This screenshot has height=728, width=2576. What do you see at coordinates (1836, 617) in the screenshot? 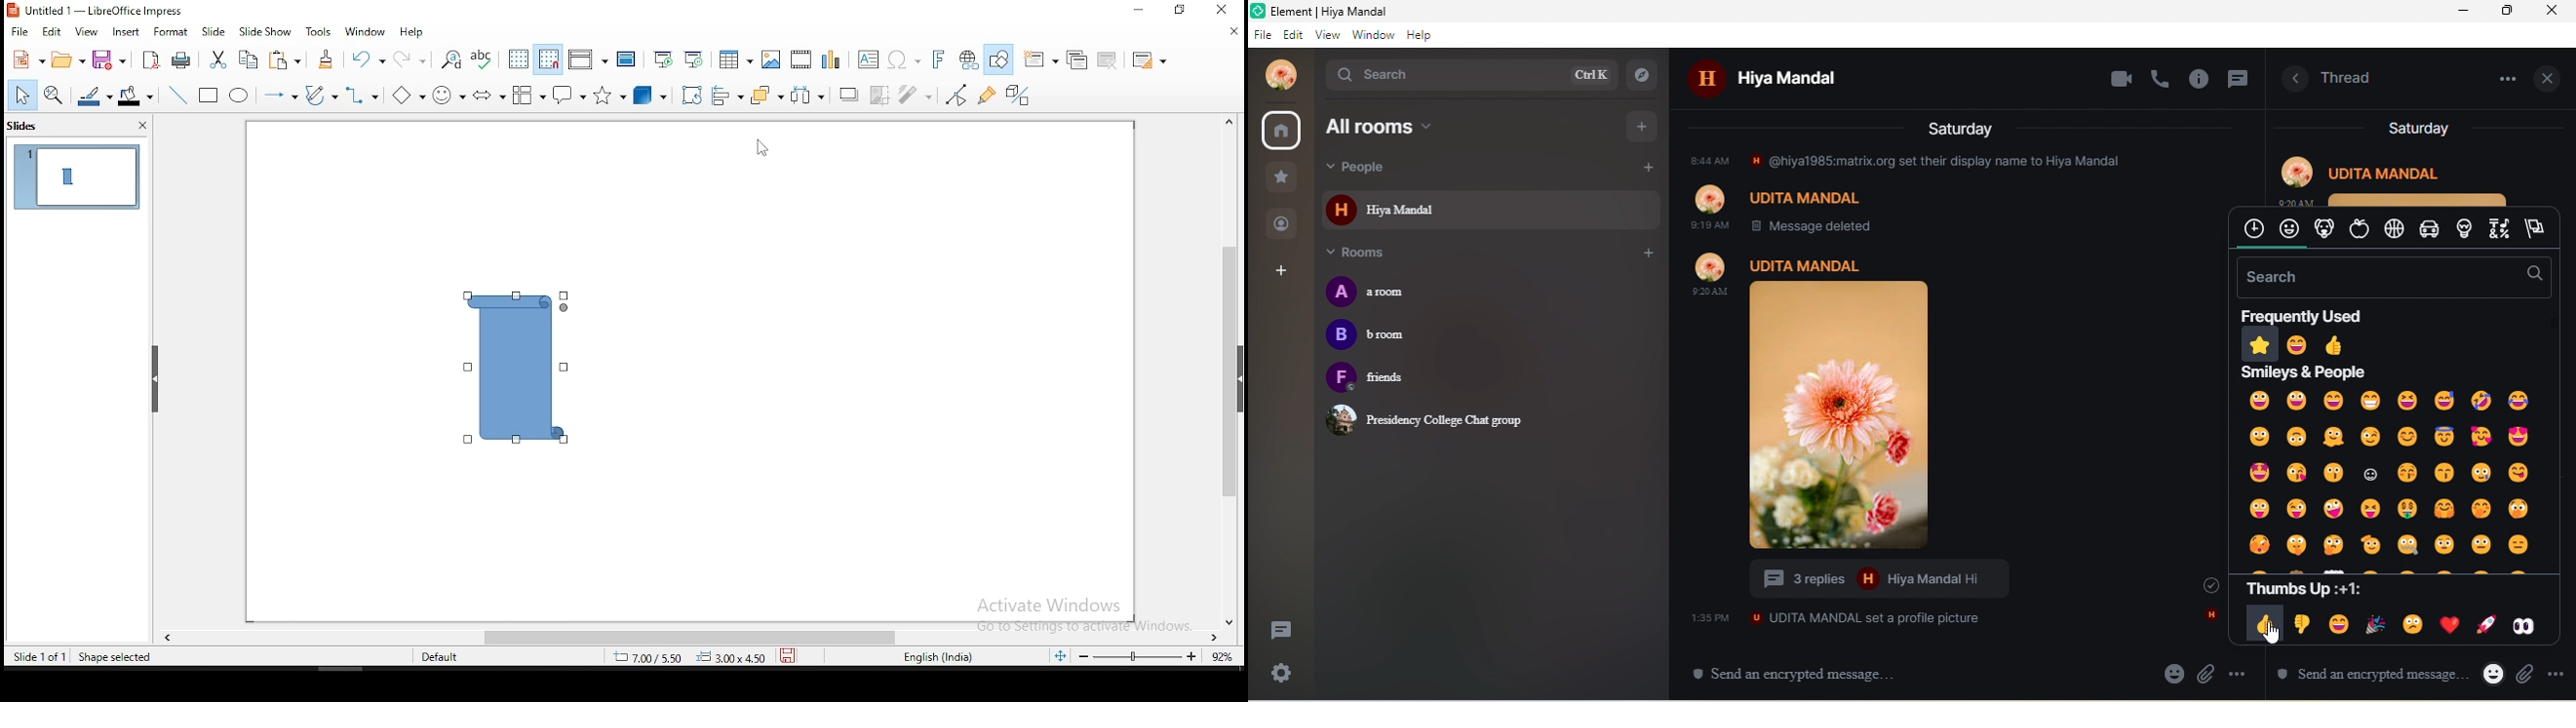
I see `udita mandal set a profile picture` at bounding box center [1836, 617].